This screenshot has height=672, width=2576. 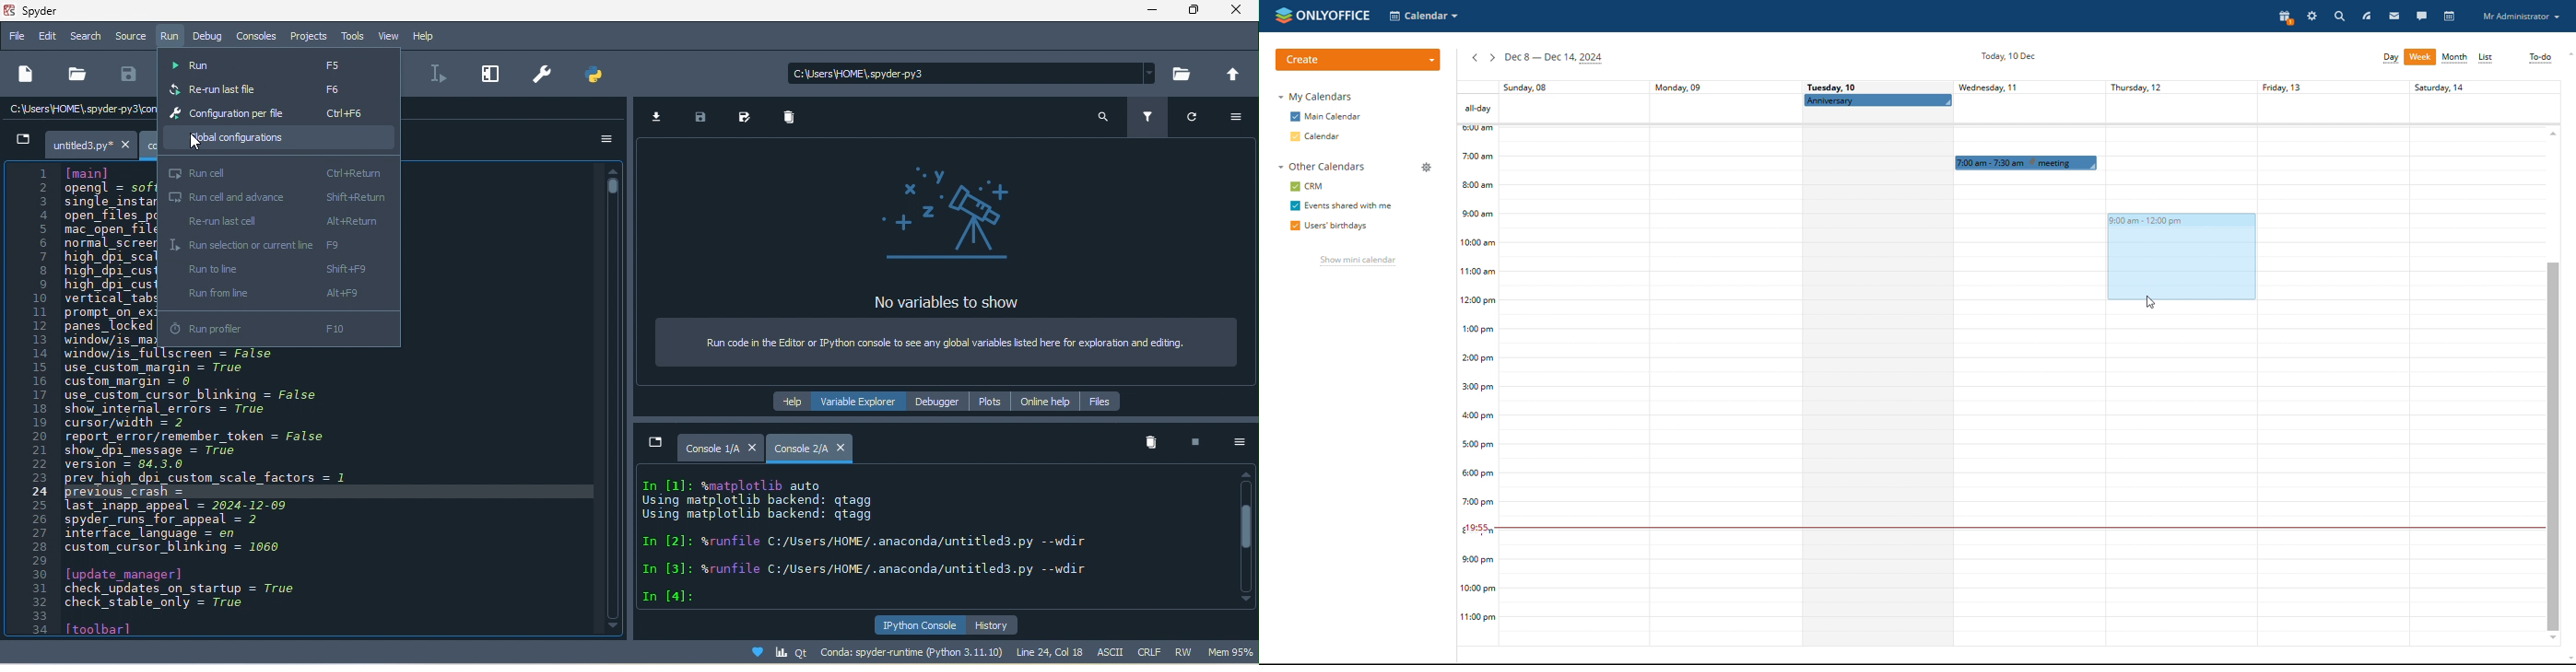 What do you see at coordinates (276, 173) in the screenshot?
I see `run cell` at bounding box center [276, 173].